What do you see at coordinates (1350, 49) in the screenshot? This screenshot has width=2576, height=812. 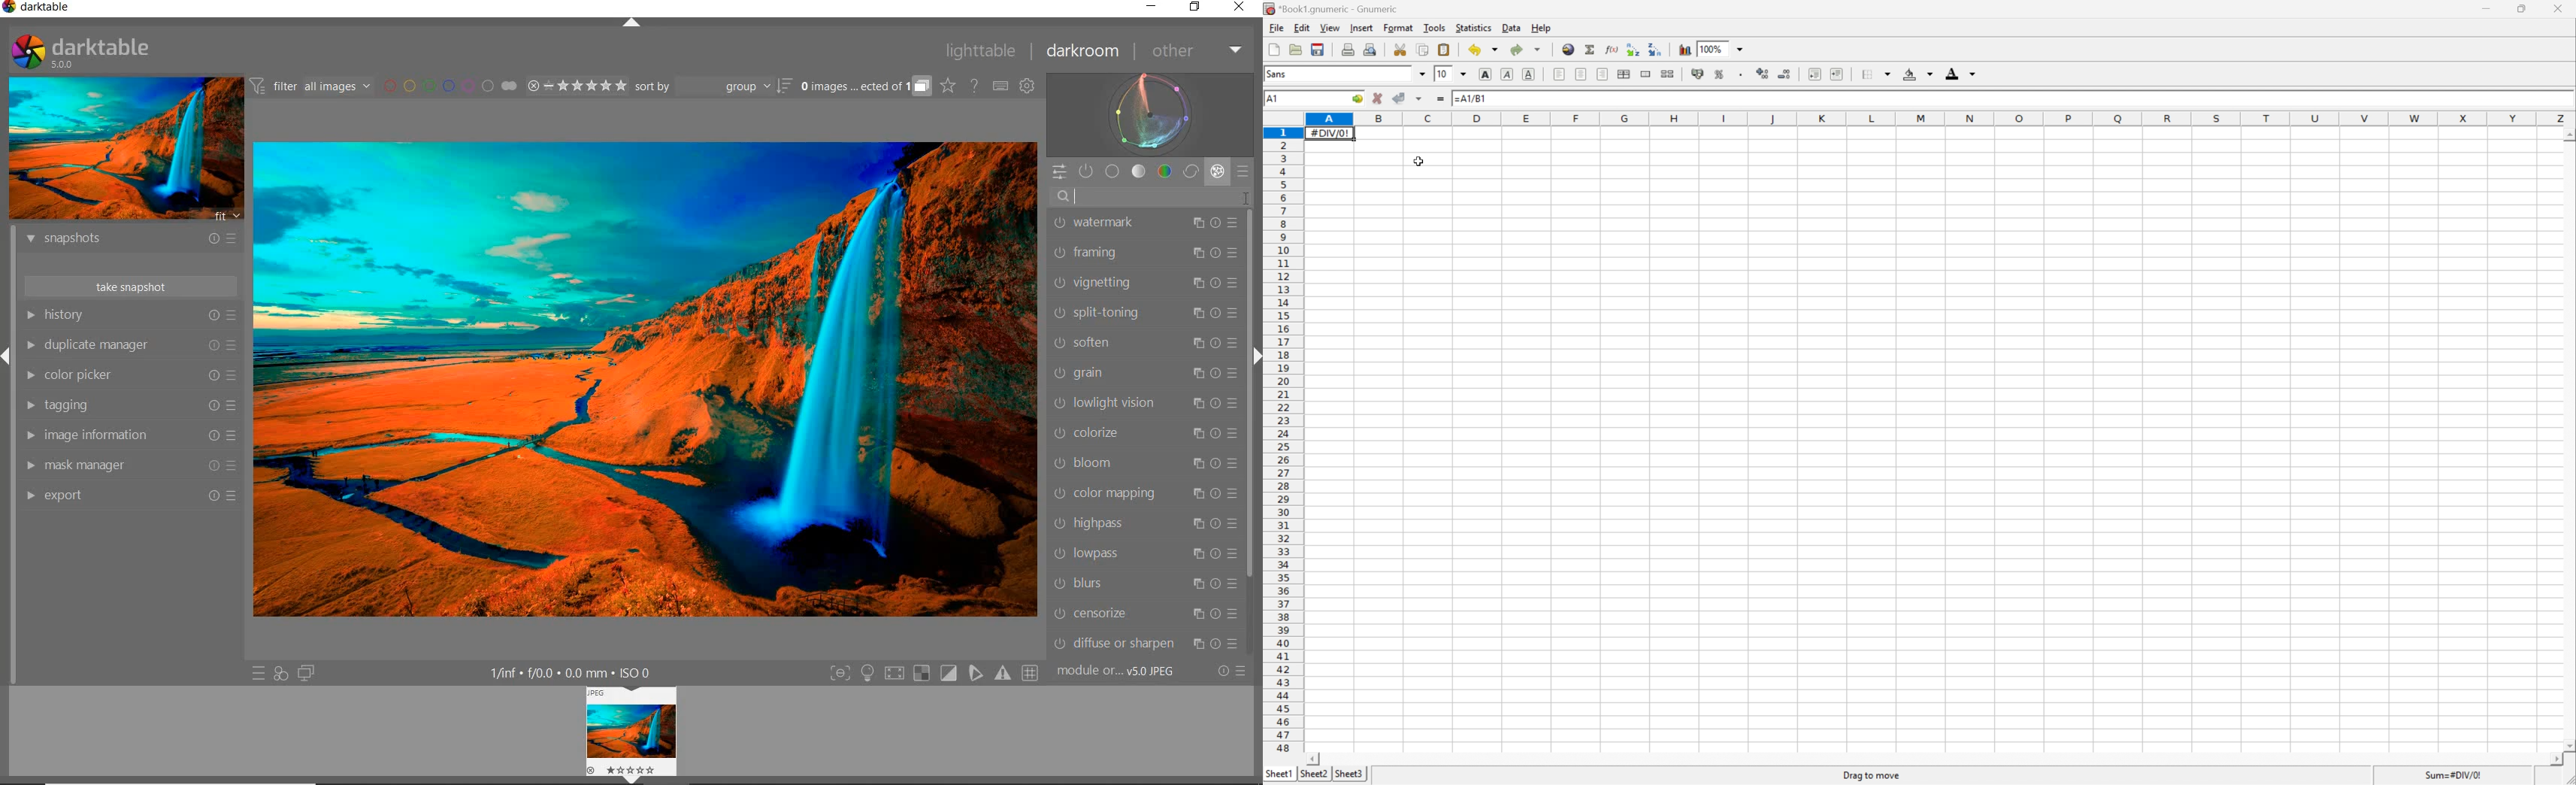 I see `Print the current file` at bounding box center [1350, 49].